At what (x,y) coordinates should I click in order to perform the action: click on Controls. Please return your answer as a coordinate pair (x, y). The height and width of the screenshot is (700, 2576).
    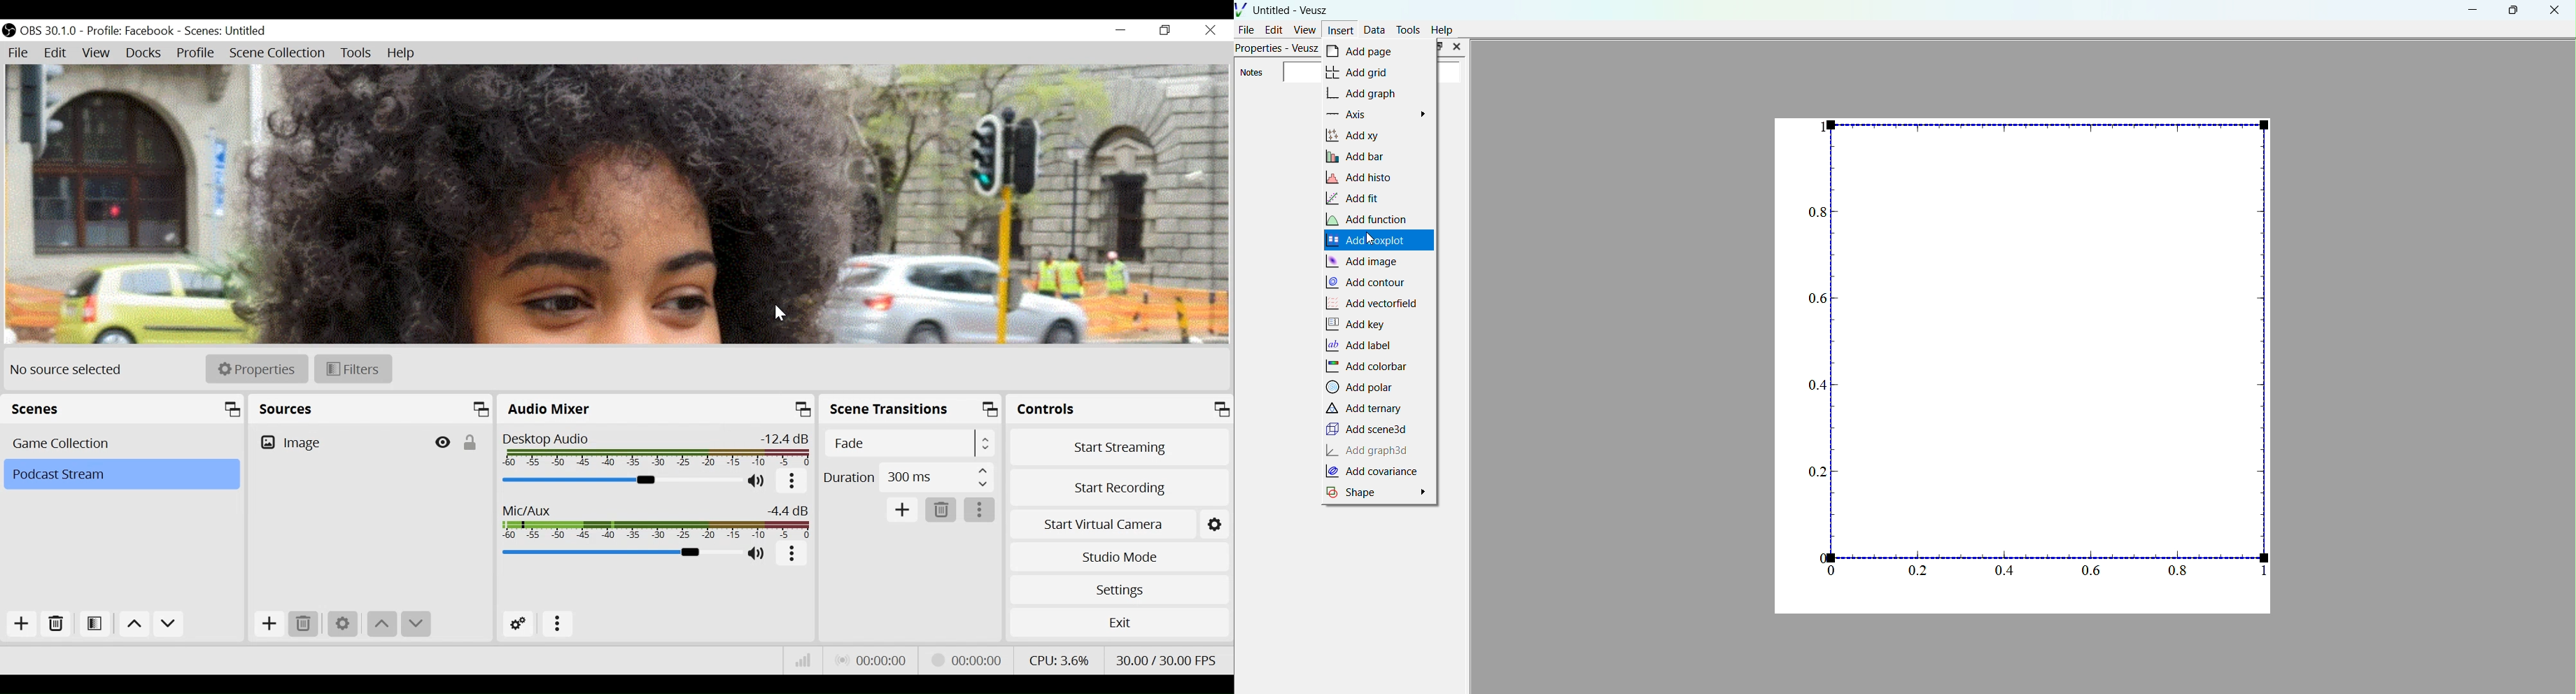
    Looking at the image, I should click on (1121, 409).